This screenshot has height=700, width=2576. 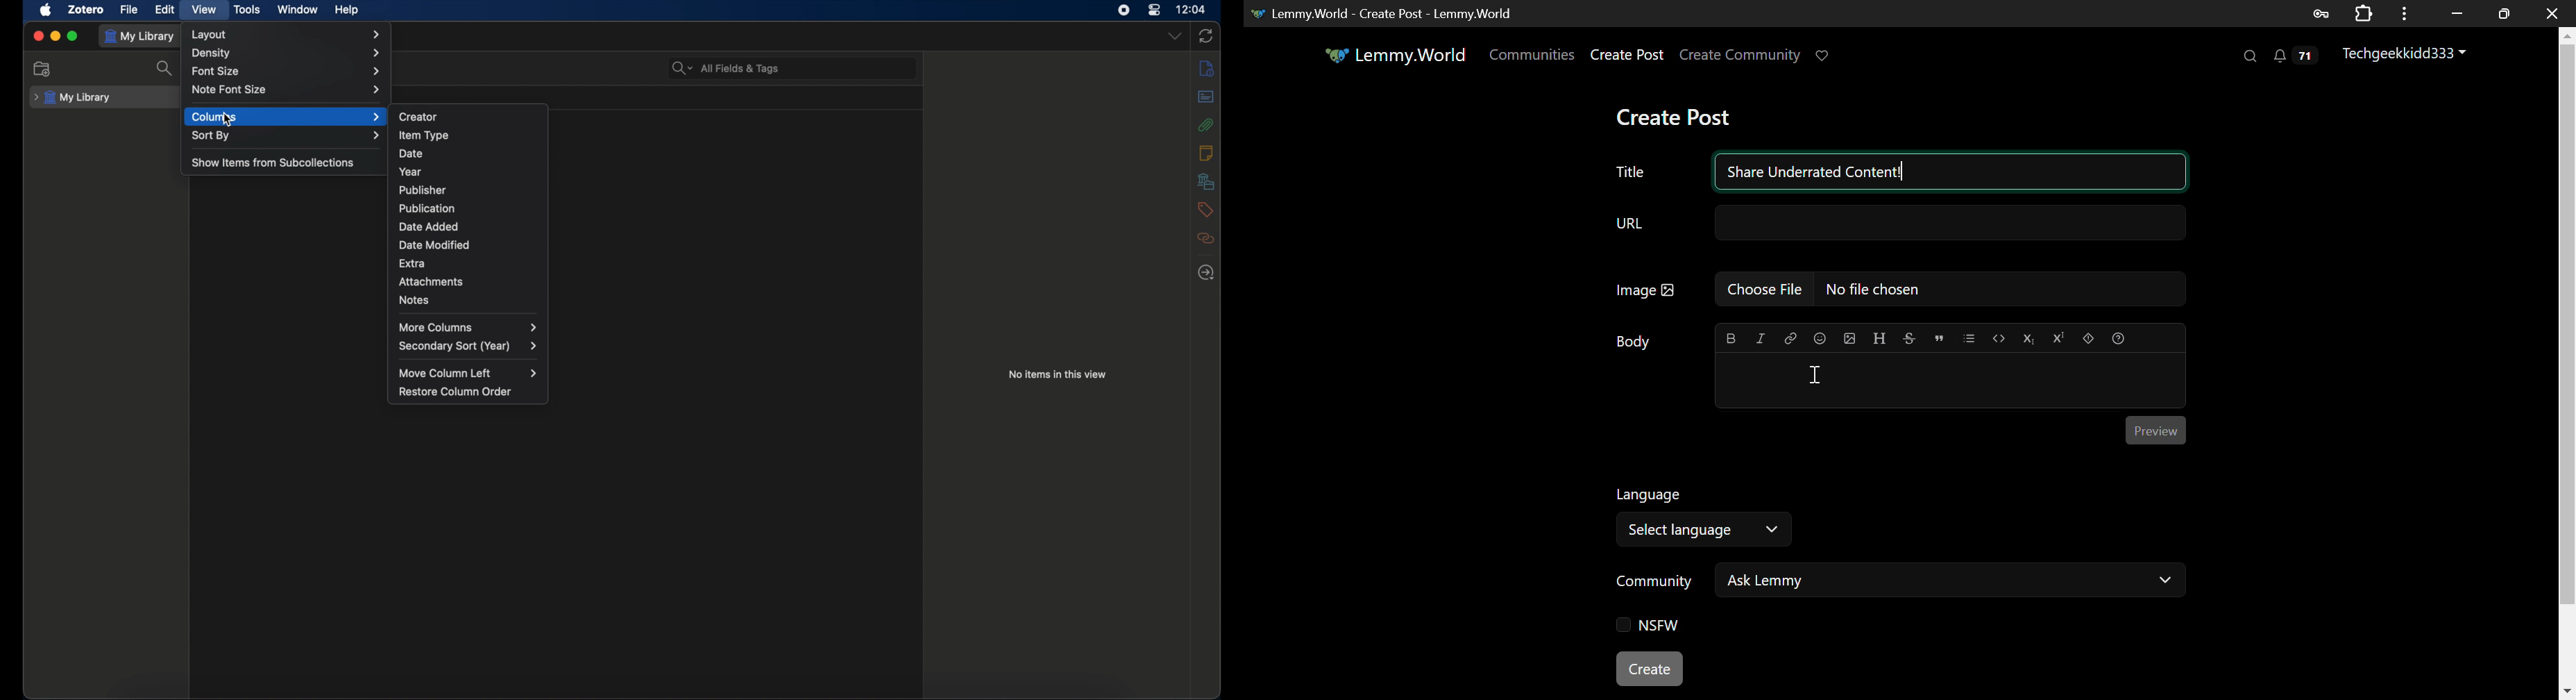 I want to click on dropdown, so click(x=1176, y=35).